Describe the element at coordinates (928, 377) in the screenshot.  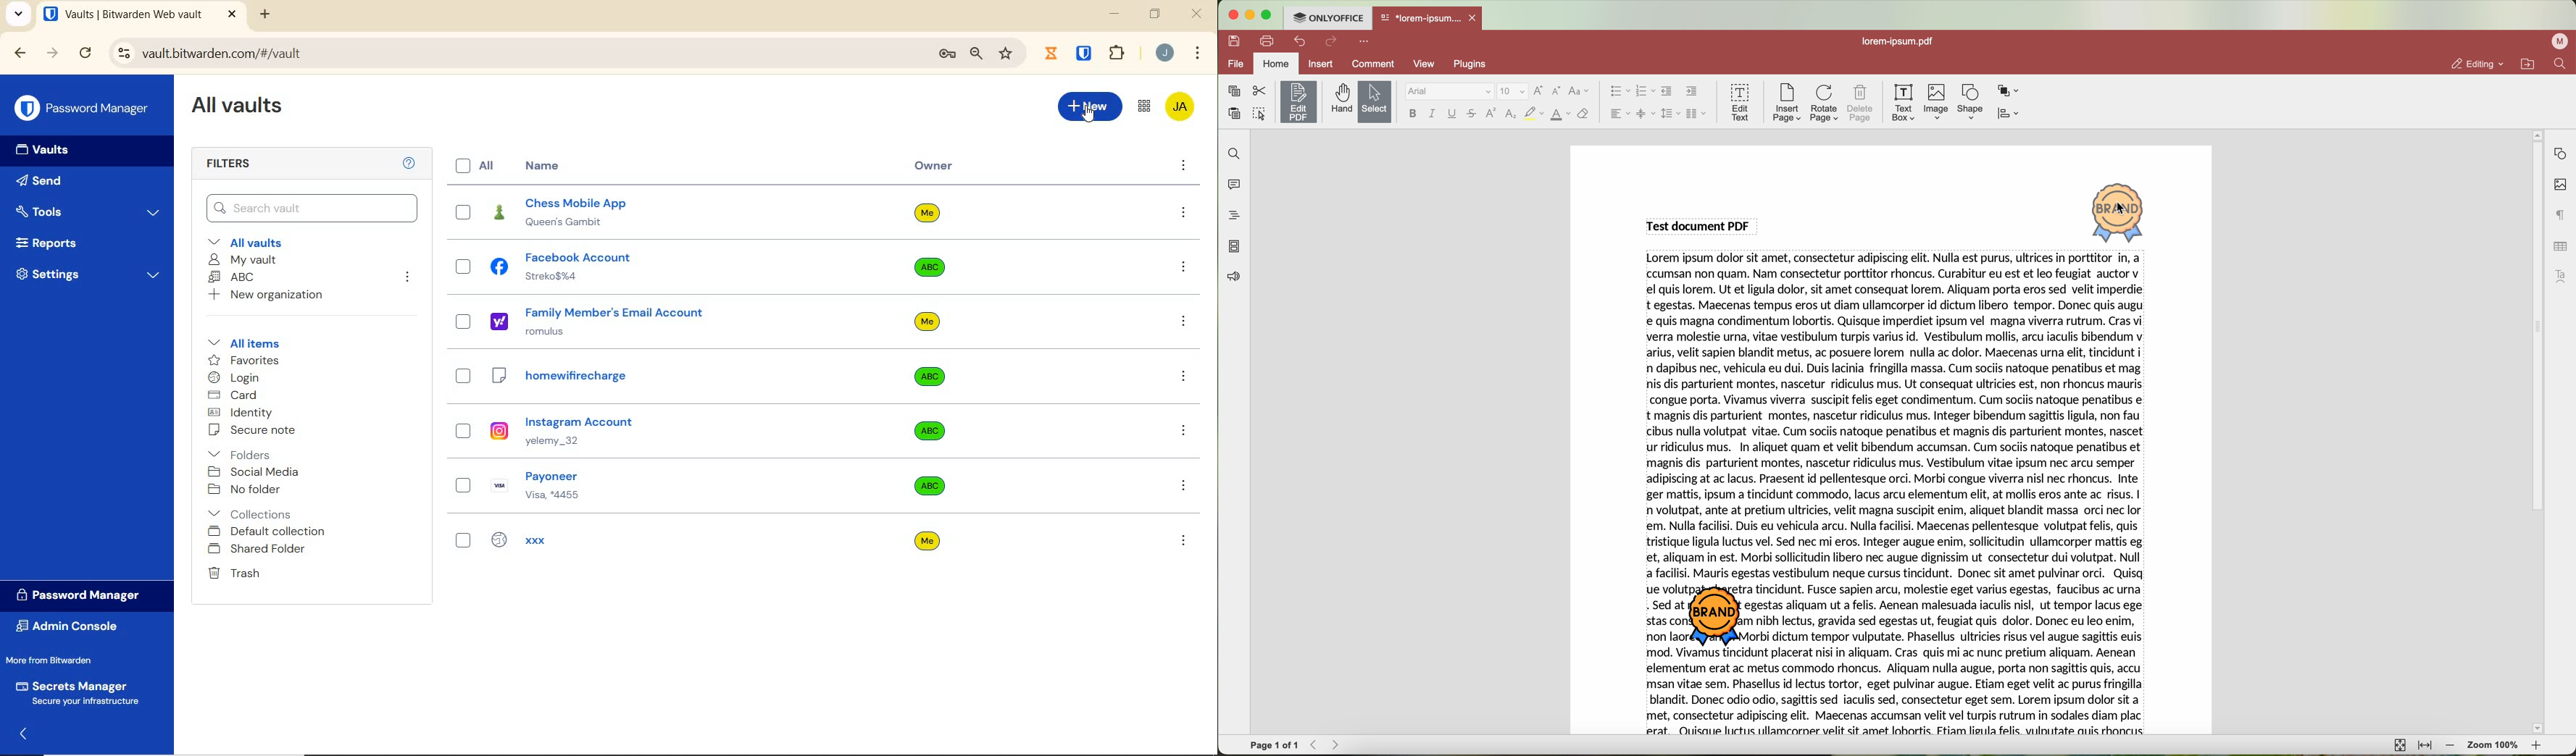
I see `Owner Name` at that location.